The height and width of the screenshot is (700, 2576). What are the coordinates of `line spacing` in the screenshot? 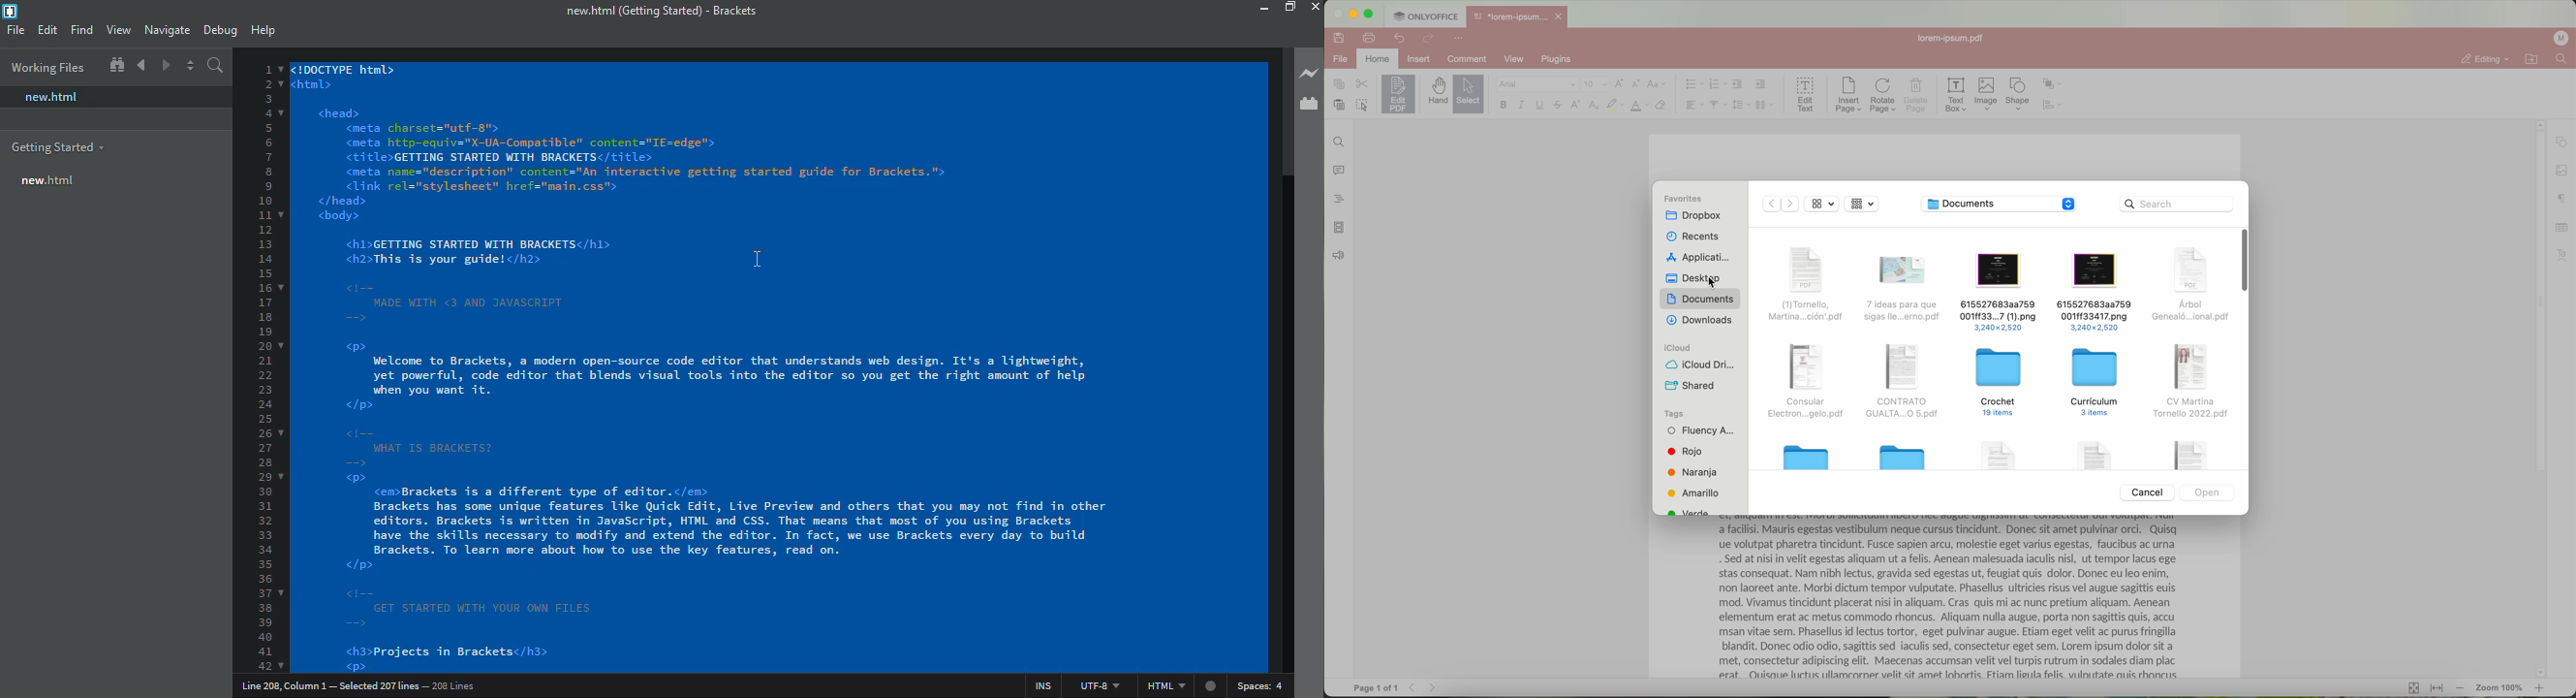 It's located at (1741, 105).